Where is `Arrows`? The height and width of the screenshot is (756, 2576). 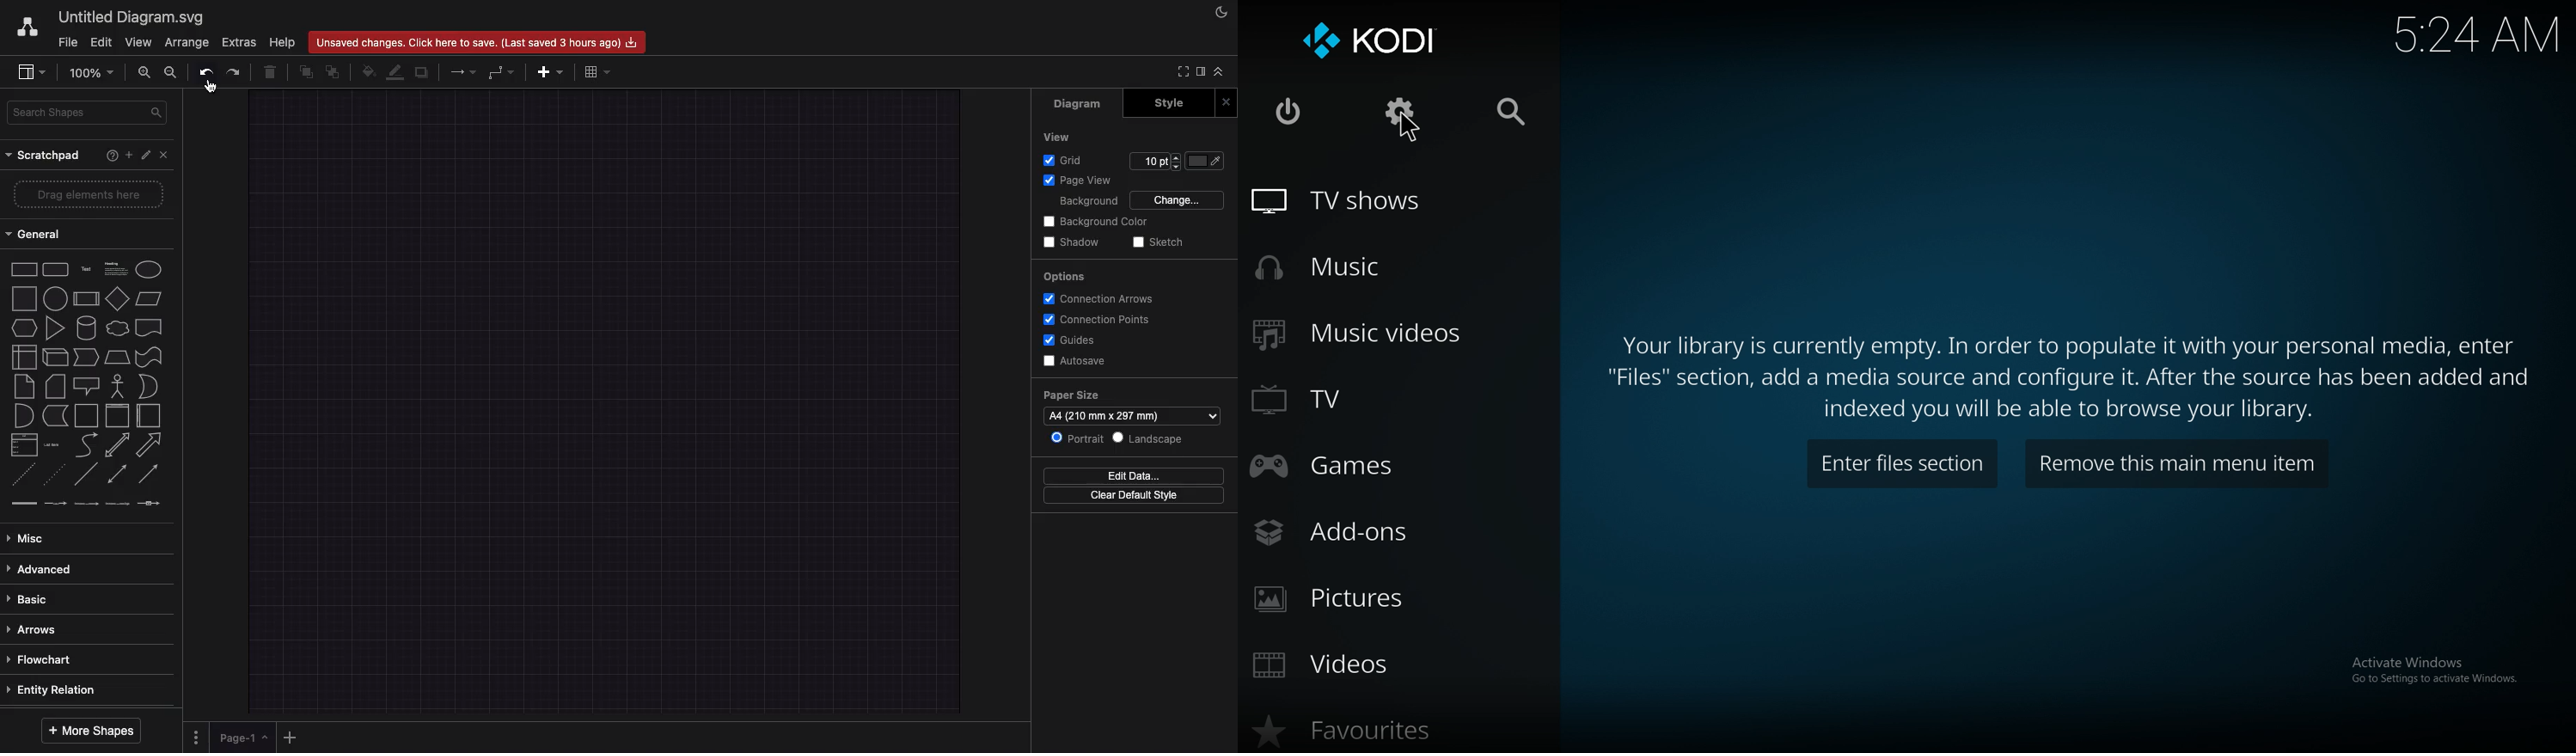
Arrows is located at coordinates (38, 628).